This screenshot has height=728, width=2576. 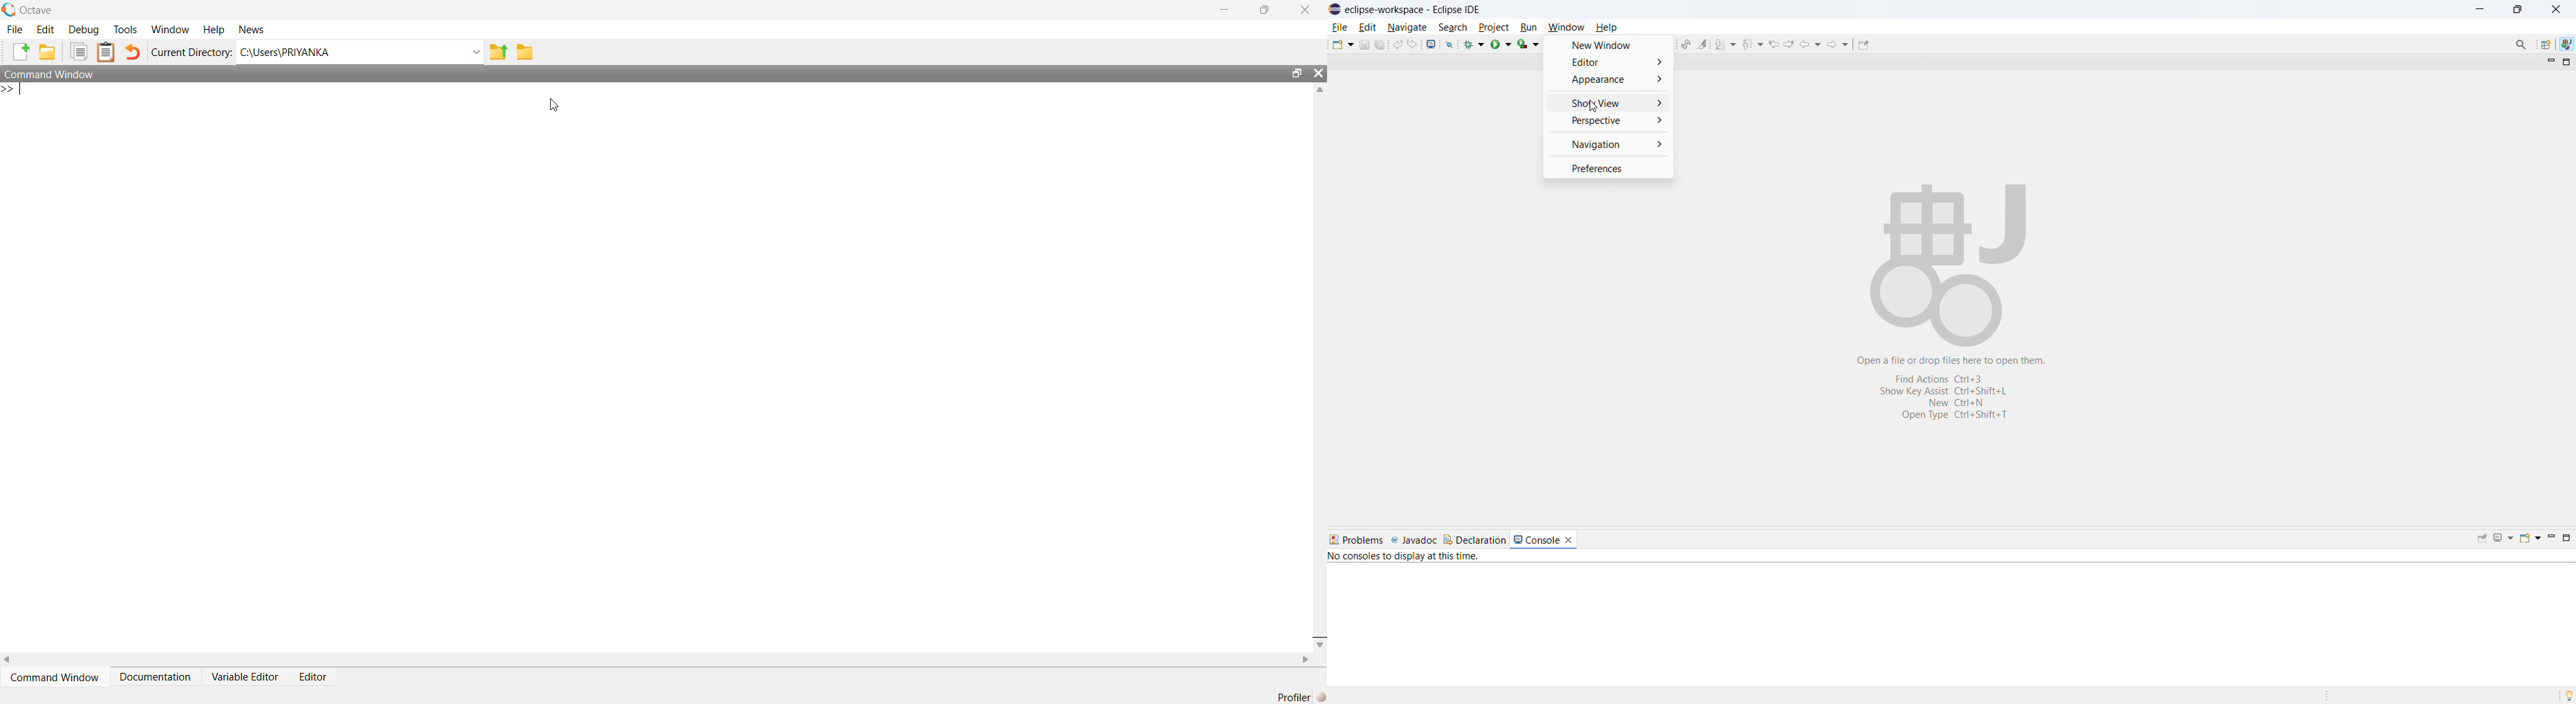 What do you see at coordinates (133, 54) in the screenshot?
I see `revert` at bounding box center [133, 54].